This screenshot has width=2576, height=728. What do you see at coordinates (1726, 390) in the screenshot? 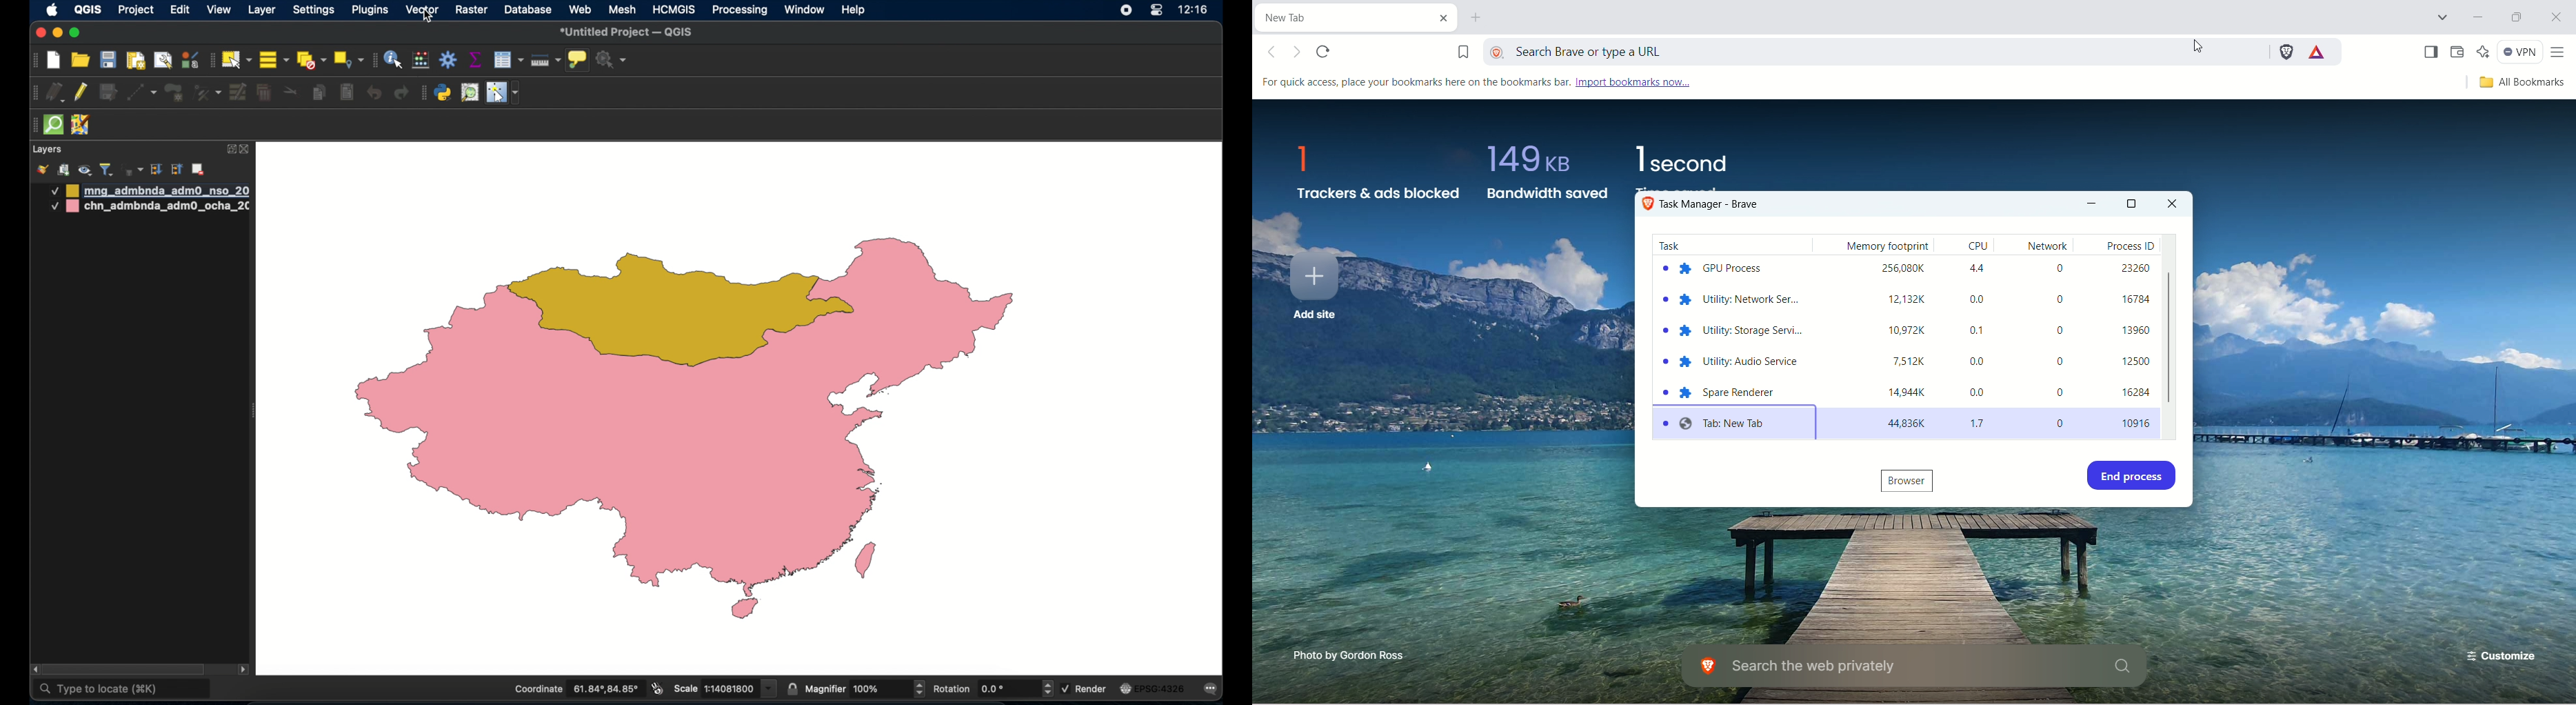
I see `spare render` at bounding box center [1726, 390].